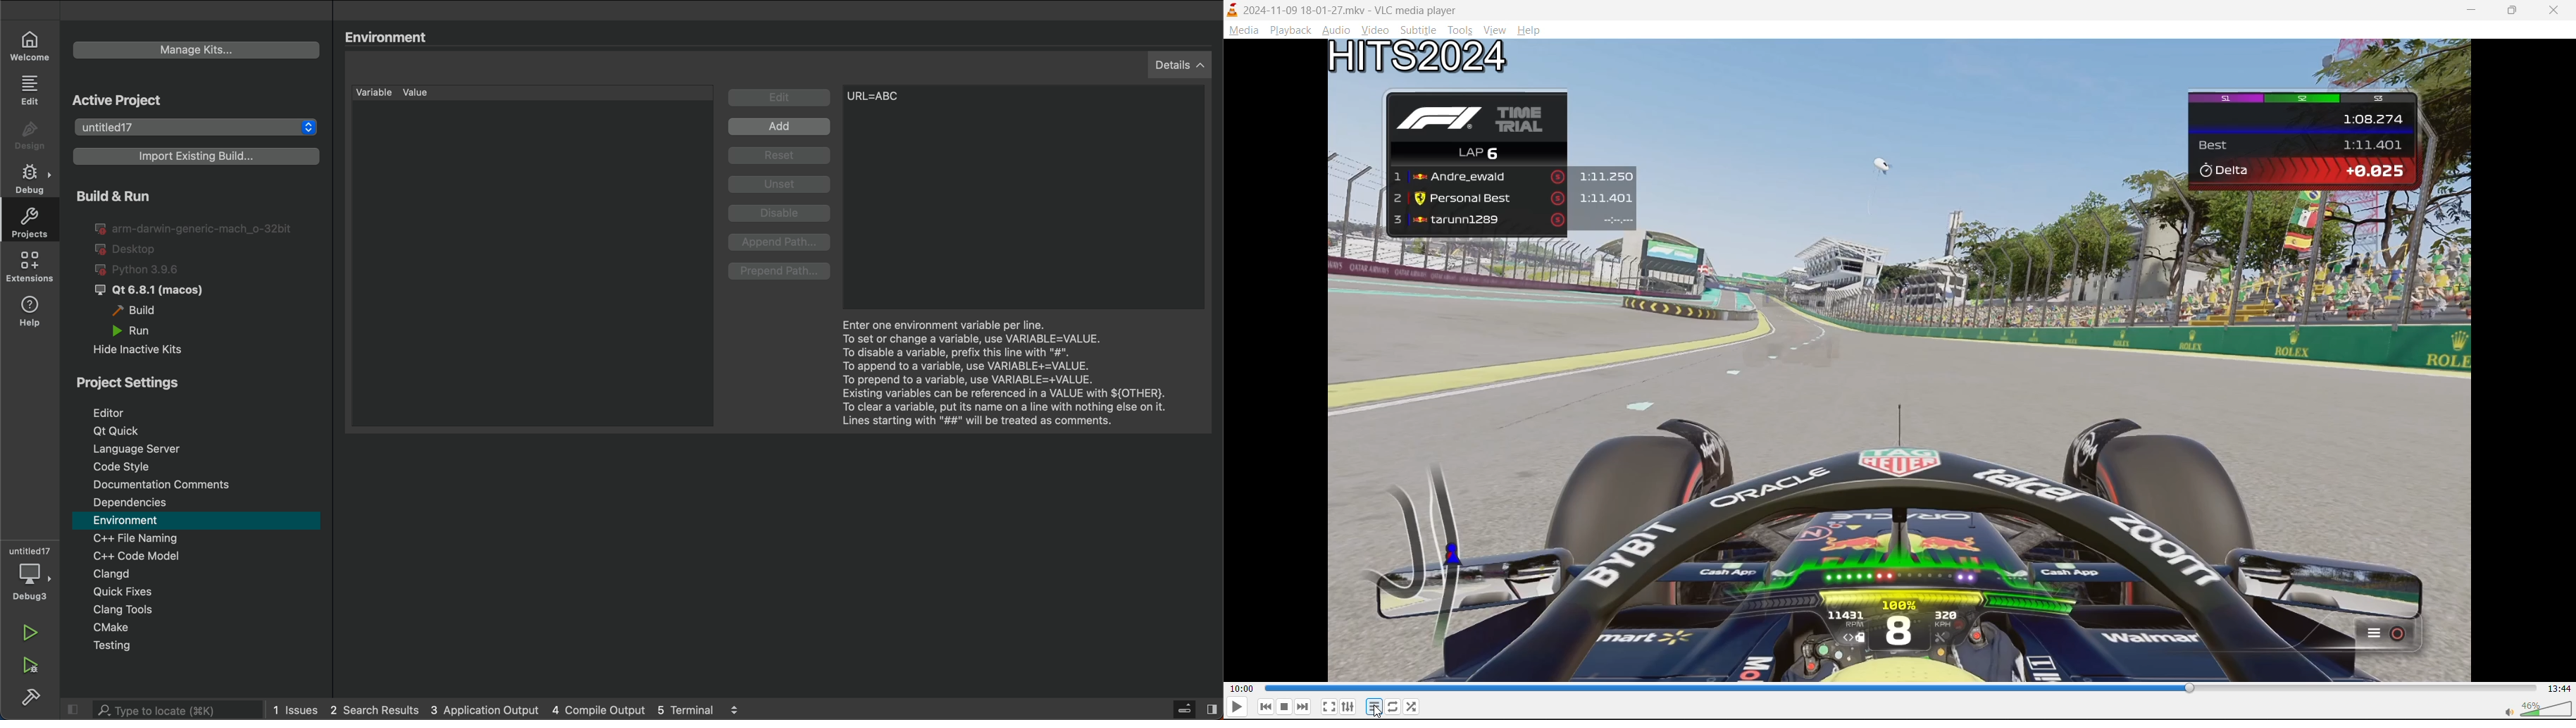  What do you see at coordinates (31, 314) in the screenshot?
I see `help` at bounding box center [31, 314].